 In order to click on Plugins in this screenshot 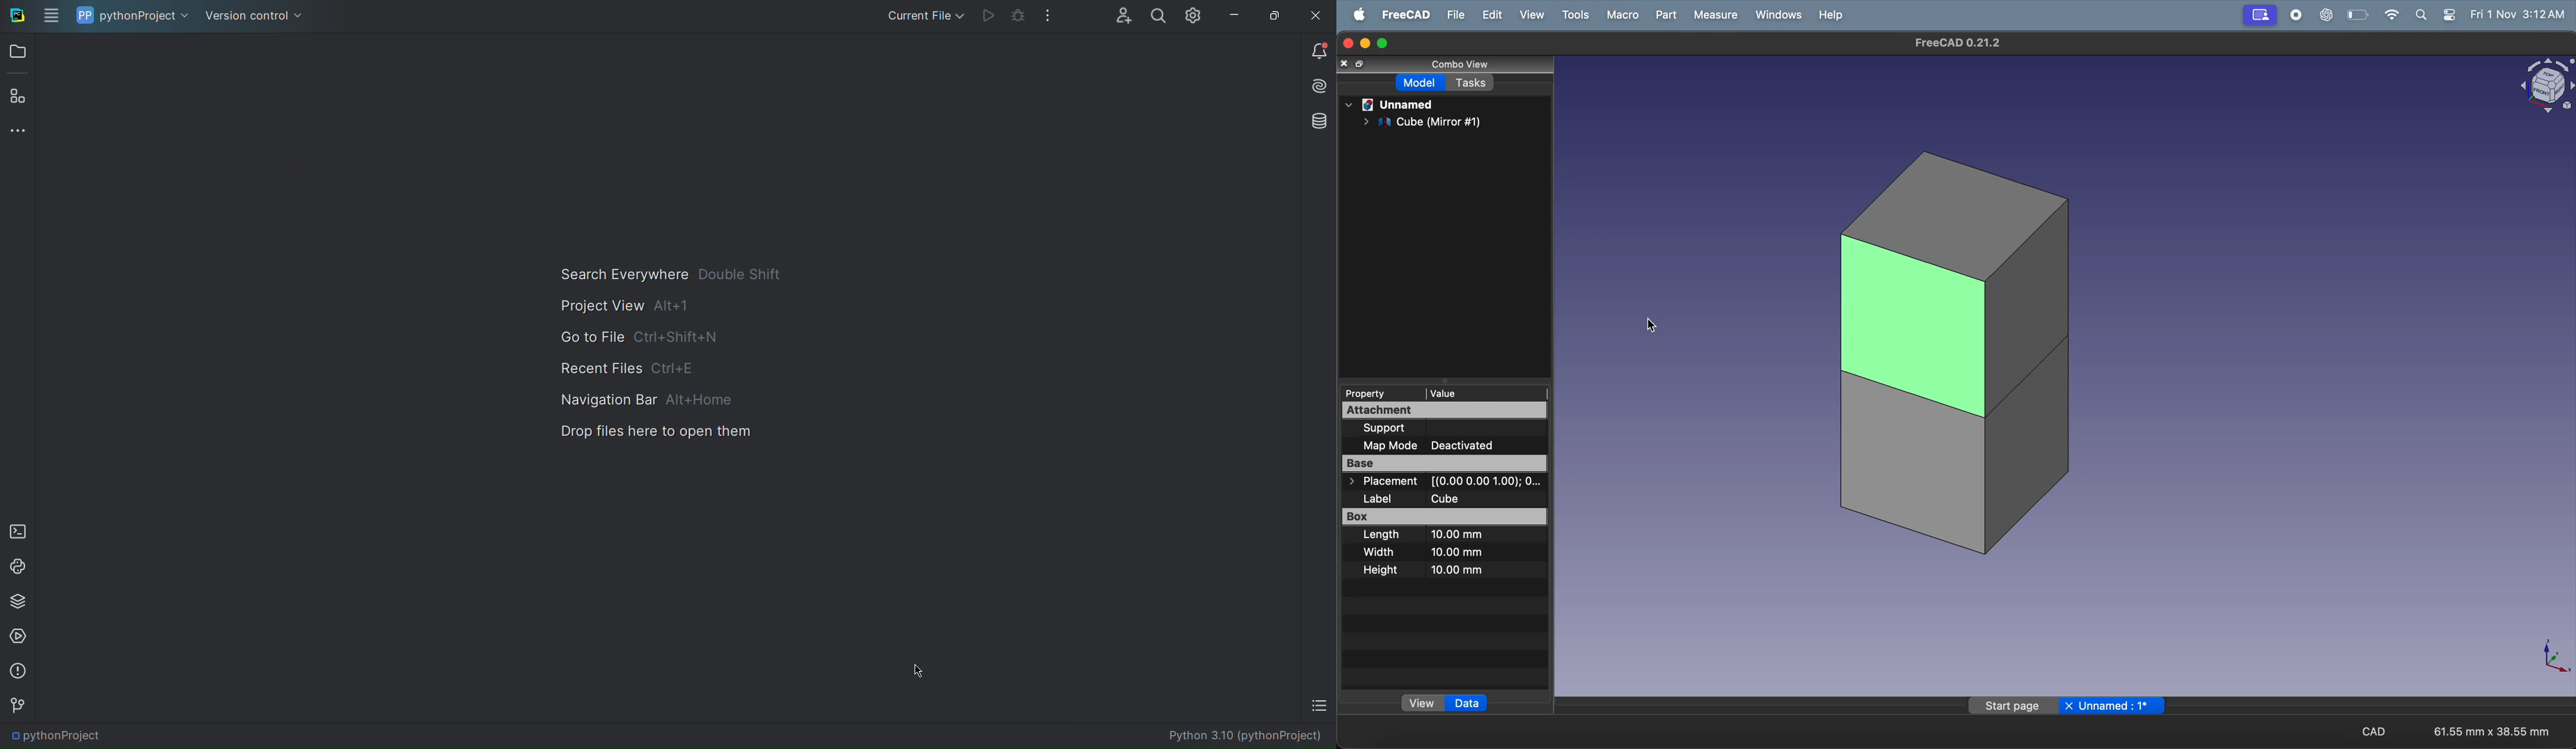, I will do `click(17, 98)`.